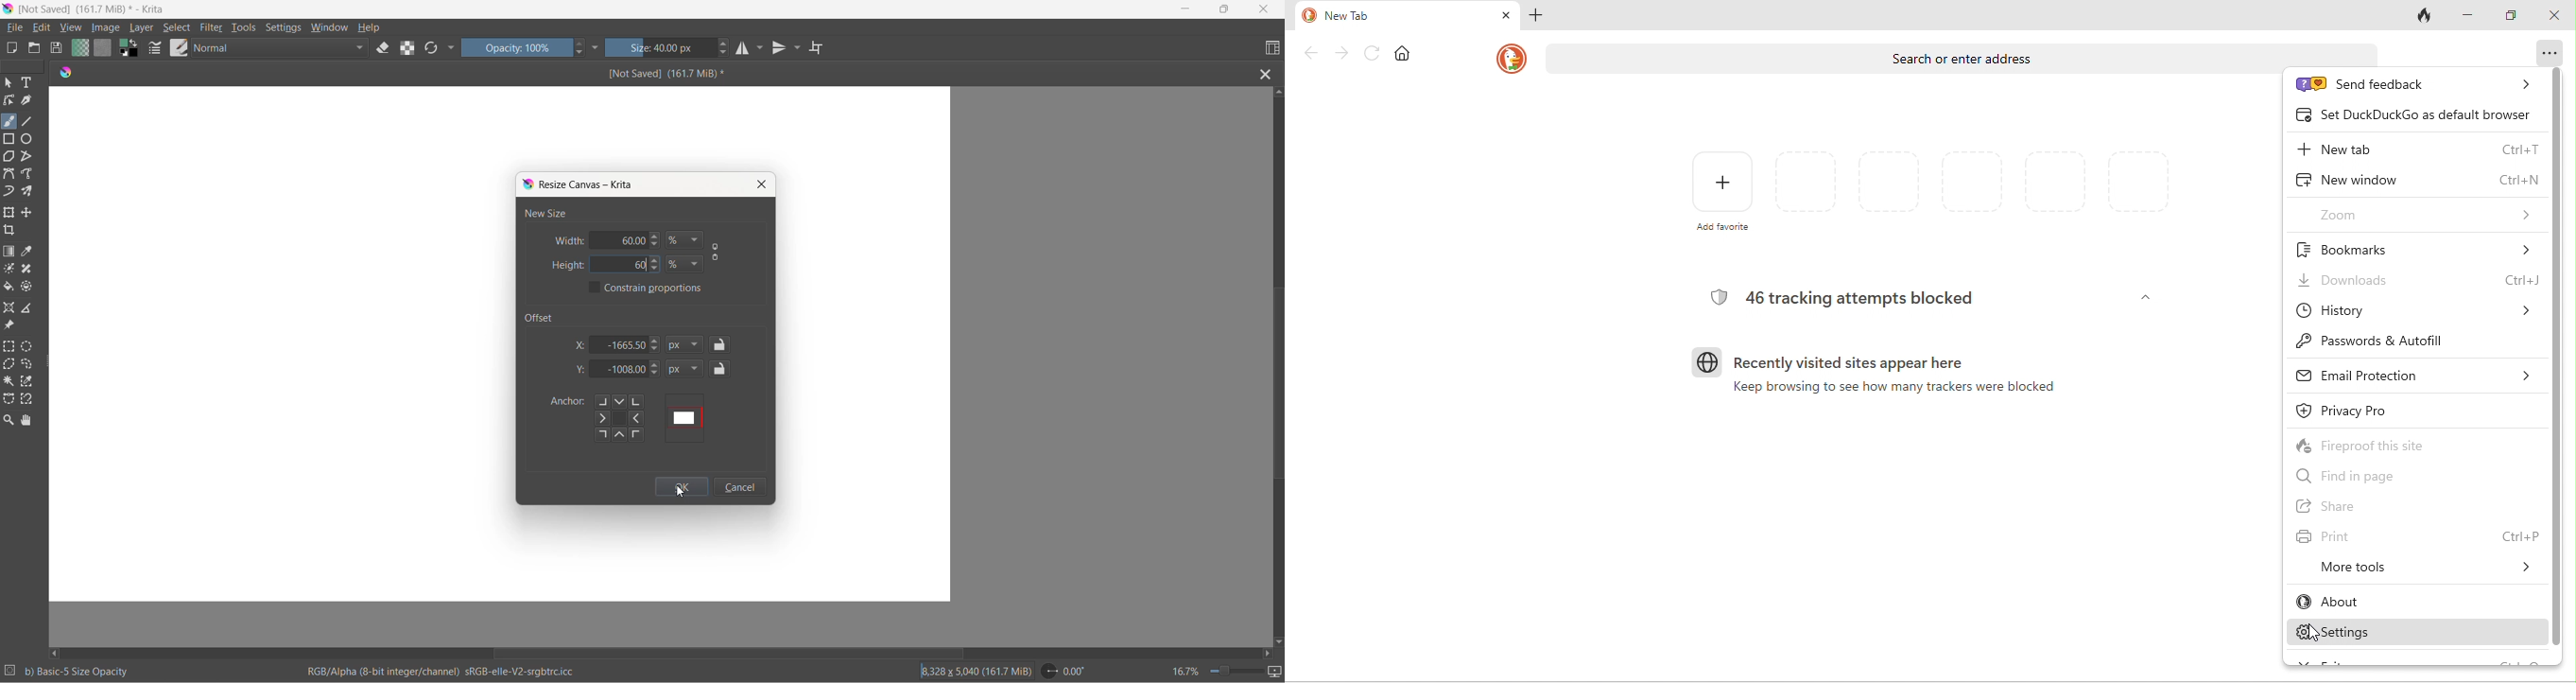 Image resolution: width=2576 pixels, height=700 pixels. Describe the element at coordinates (721, 345) in the screenshot. I see `lock offset x value` at that location.